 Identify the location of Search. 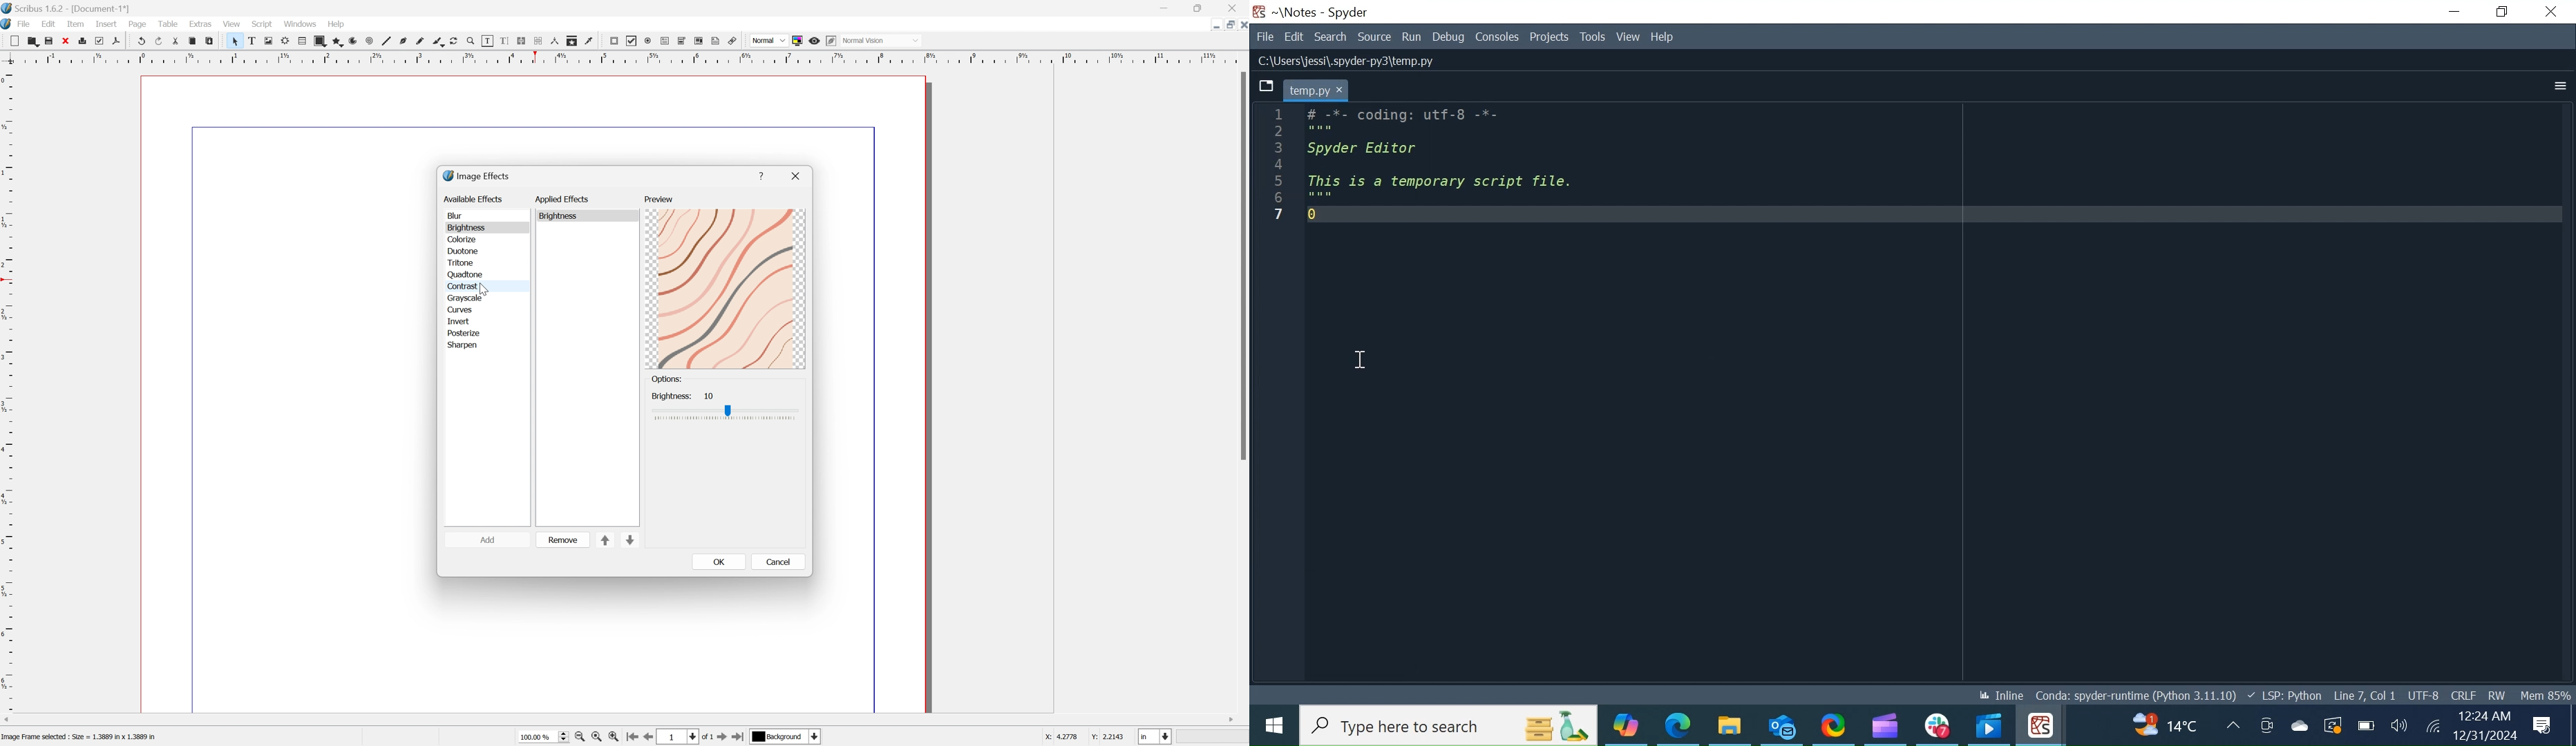
(1332, 37).